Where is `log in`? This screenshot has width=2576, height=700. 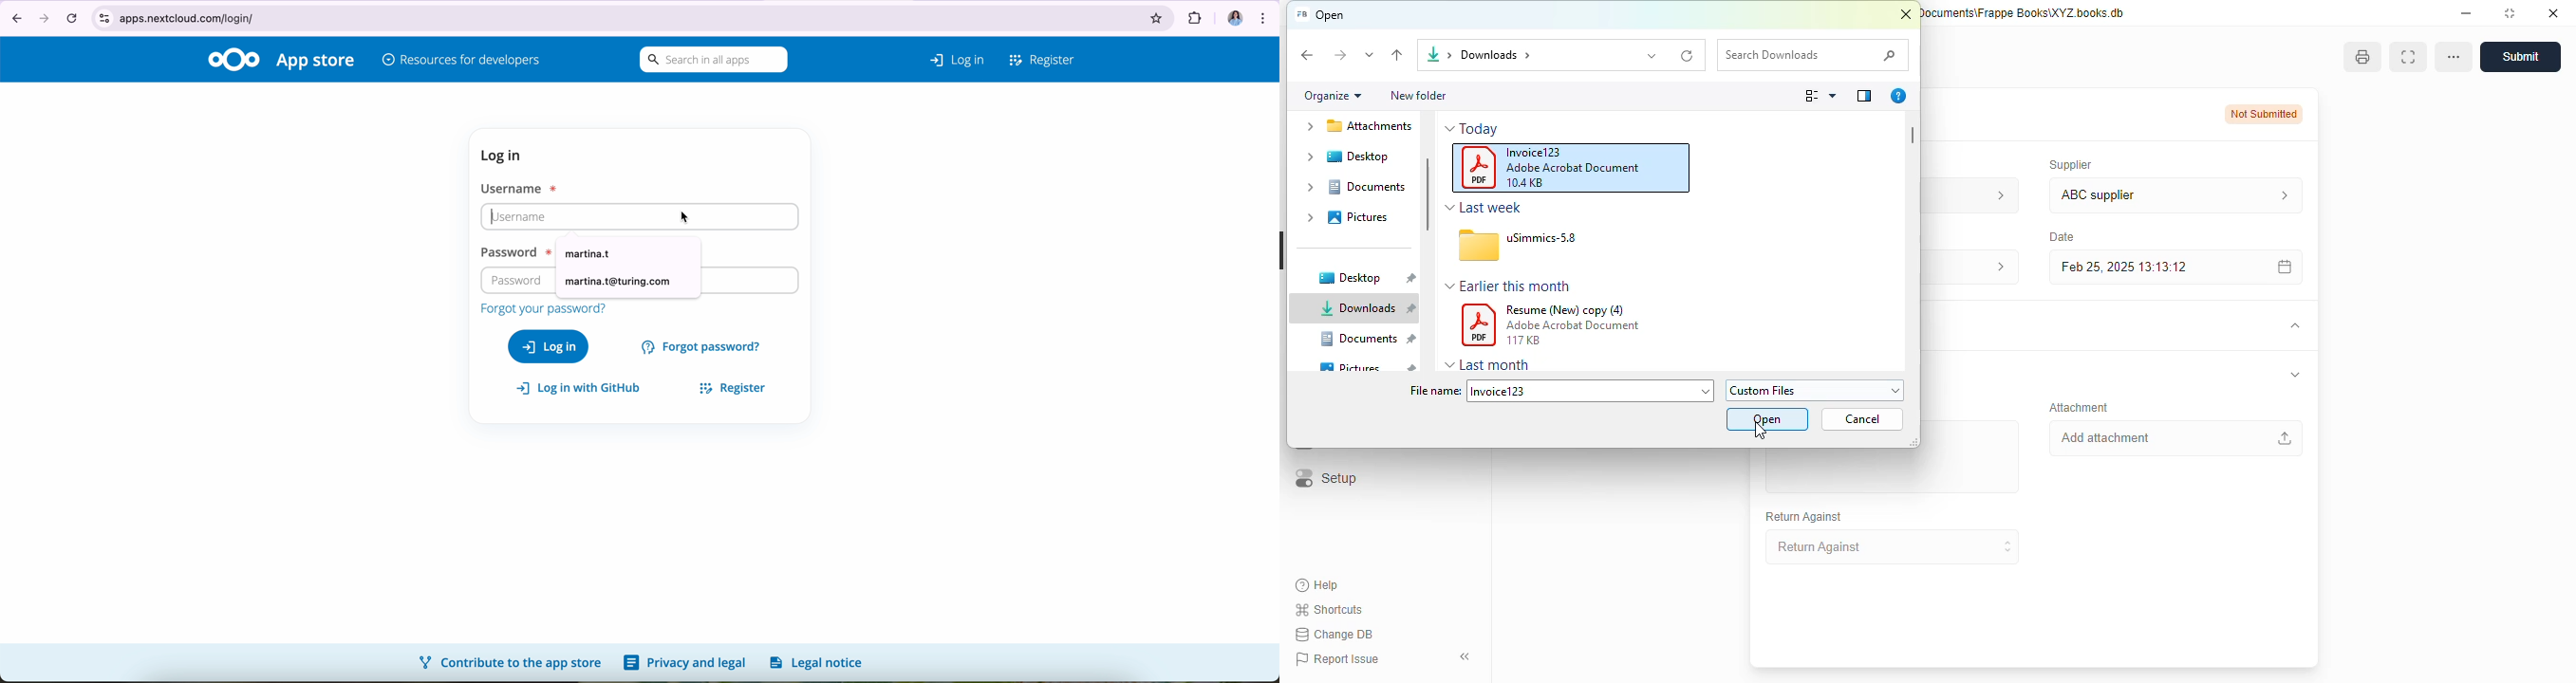
log in is located at coordinates (505, 156).